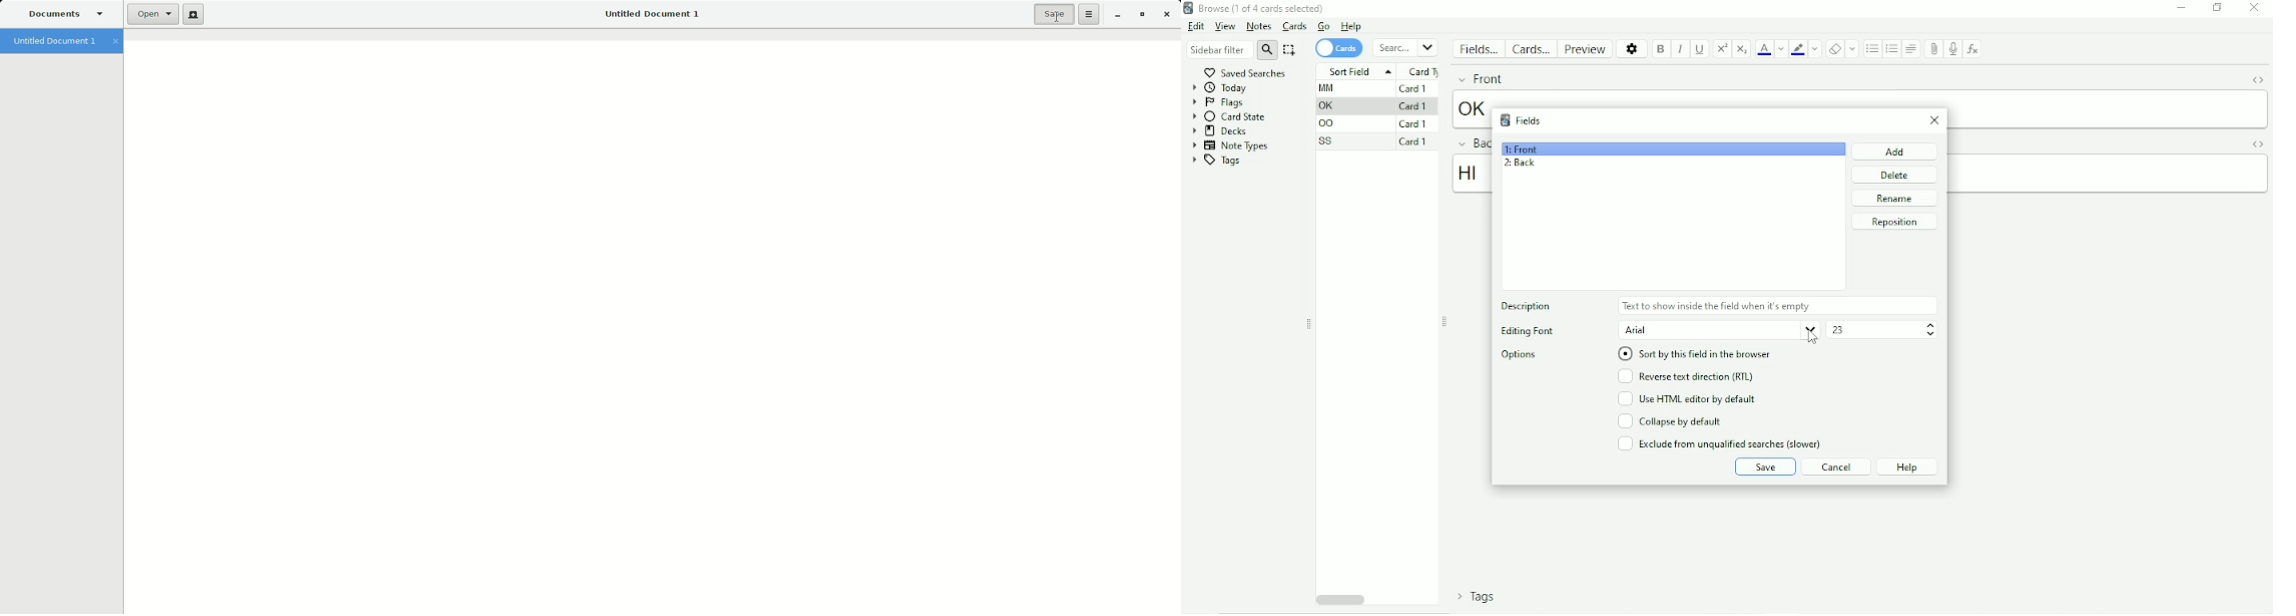 The height and width of the screenshot is (616, 2296). What do you see at coordinates (191, 15) in the screenshot?
I see `New` at bounding box center [191, 15].